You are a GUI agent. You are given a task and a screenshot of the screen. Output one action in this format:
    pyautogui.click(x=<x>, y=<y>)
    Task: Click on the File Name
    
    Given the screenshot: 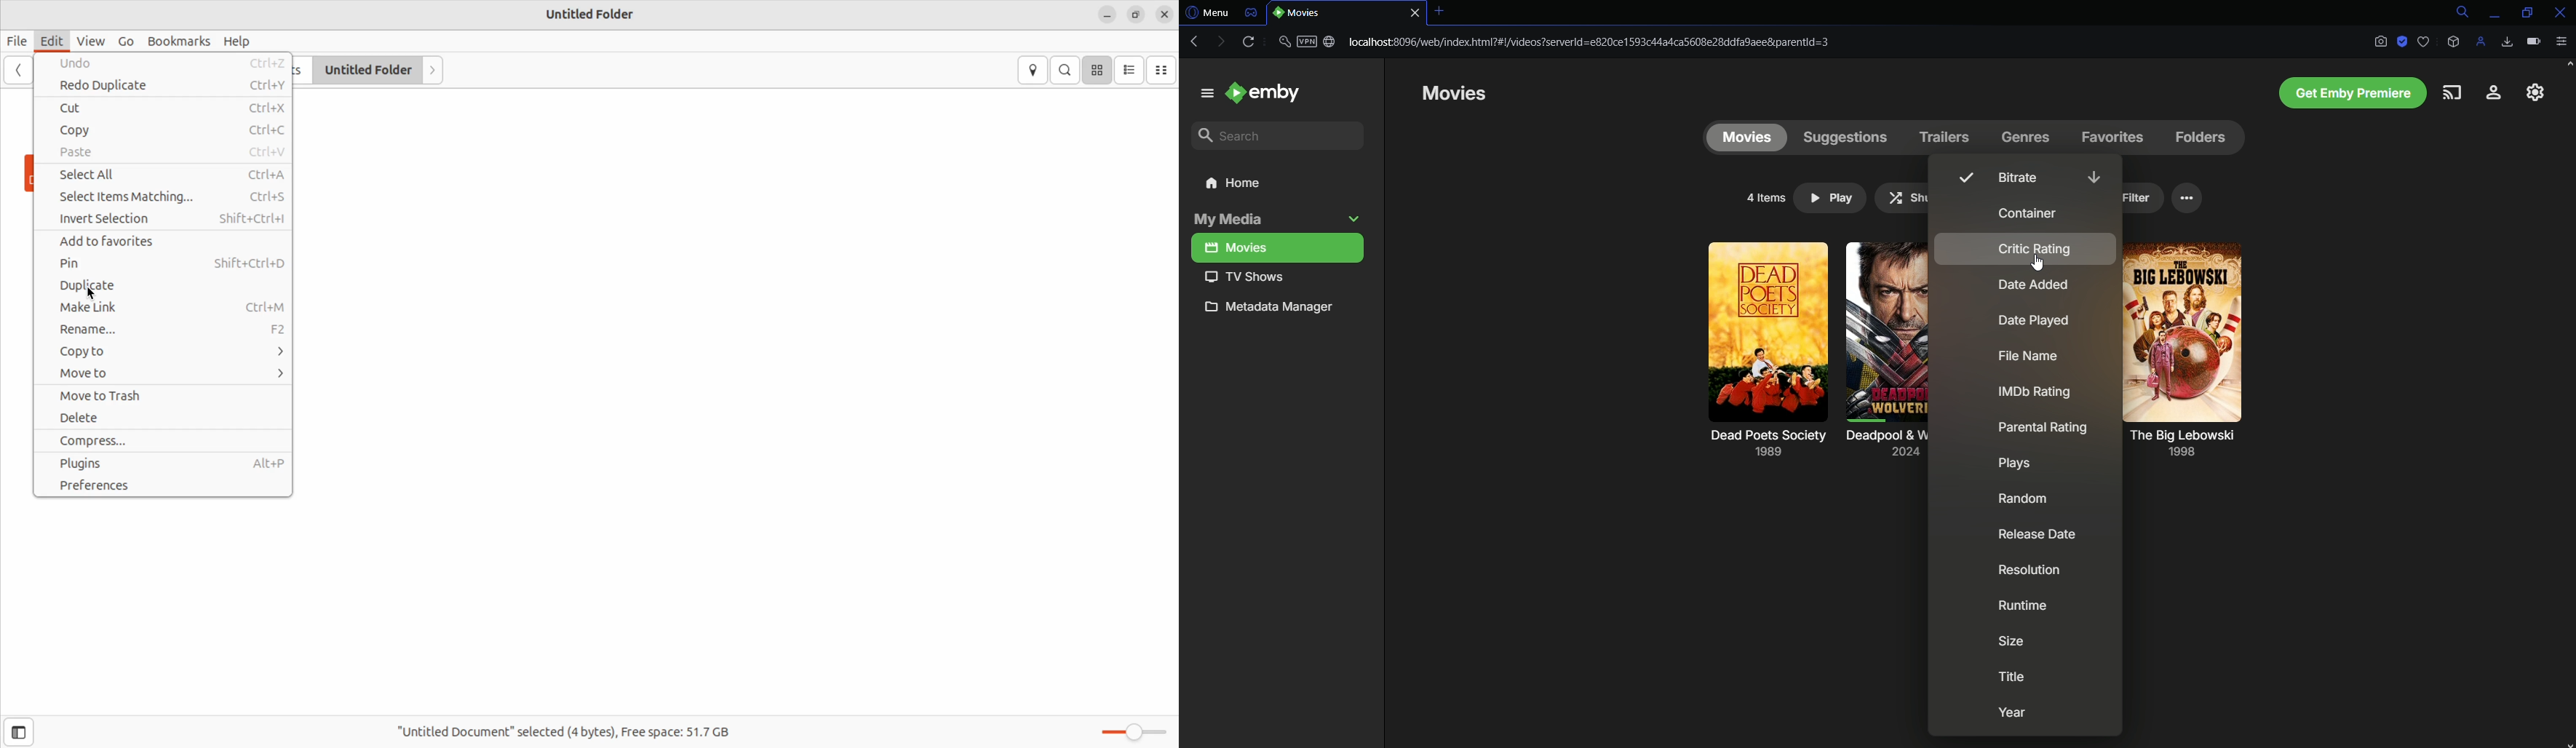 What is the action you would take?
    pyautogui.click(x=2035, y=357)
    